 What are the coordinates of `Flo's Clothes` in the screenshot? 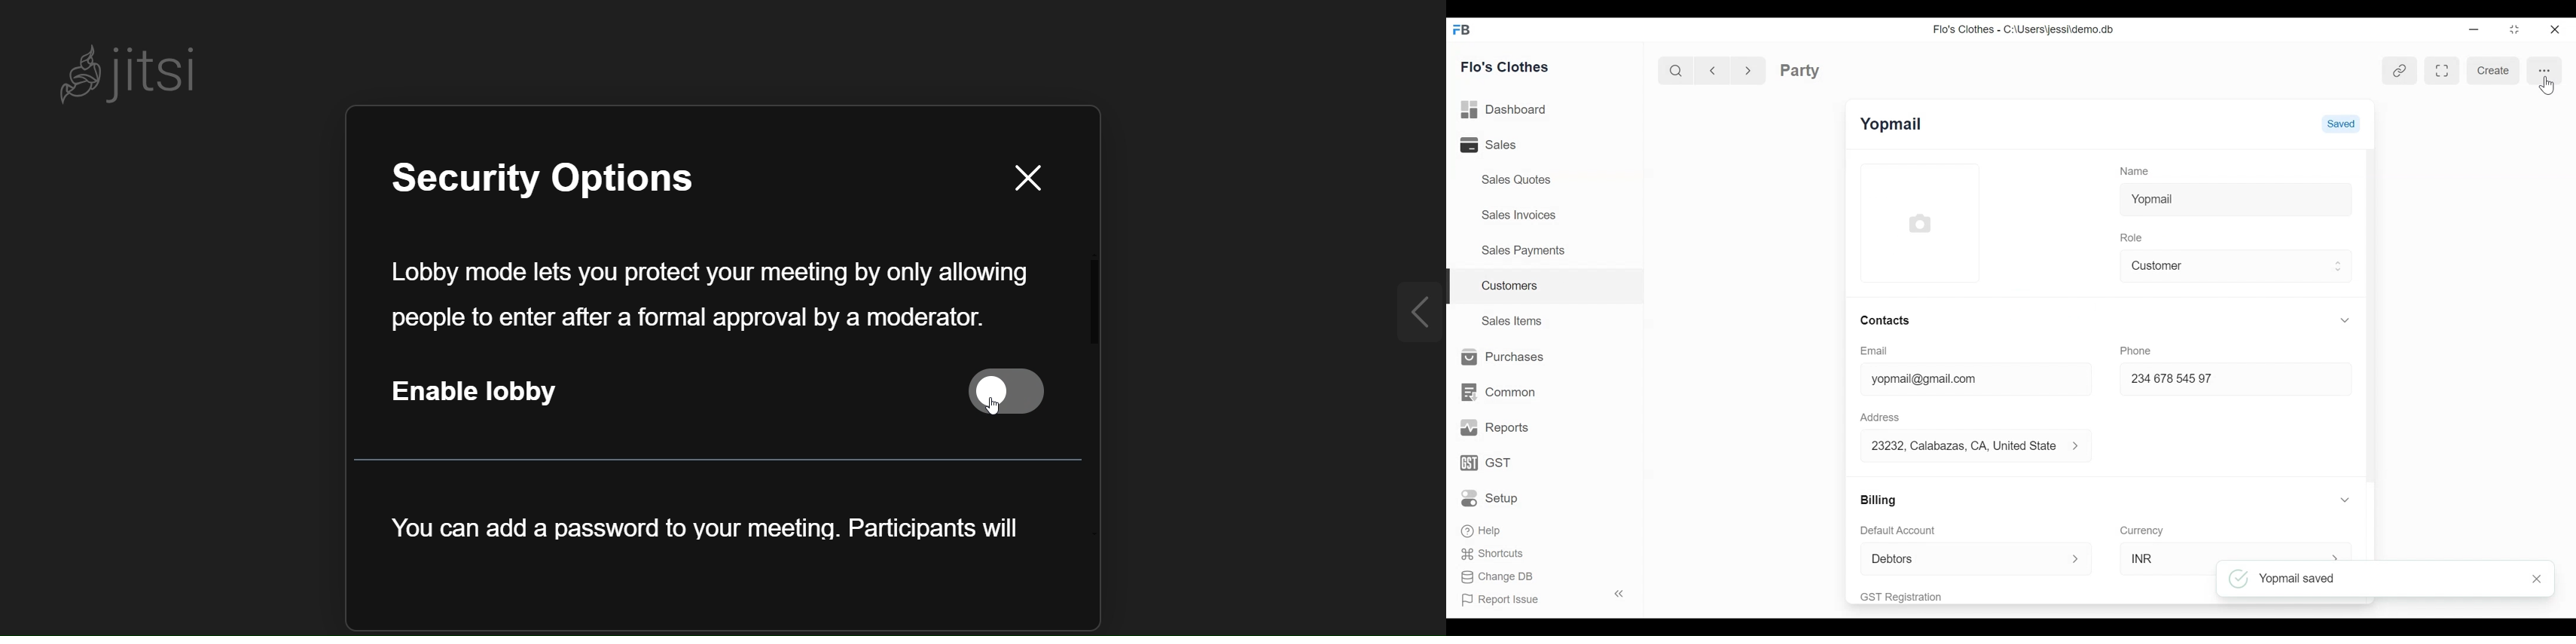 It's located at (1507, 67).